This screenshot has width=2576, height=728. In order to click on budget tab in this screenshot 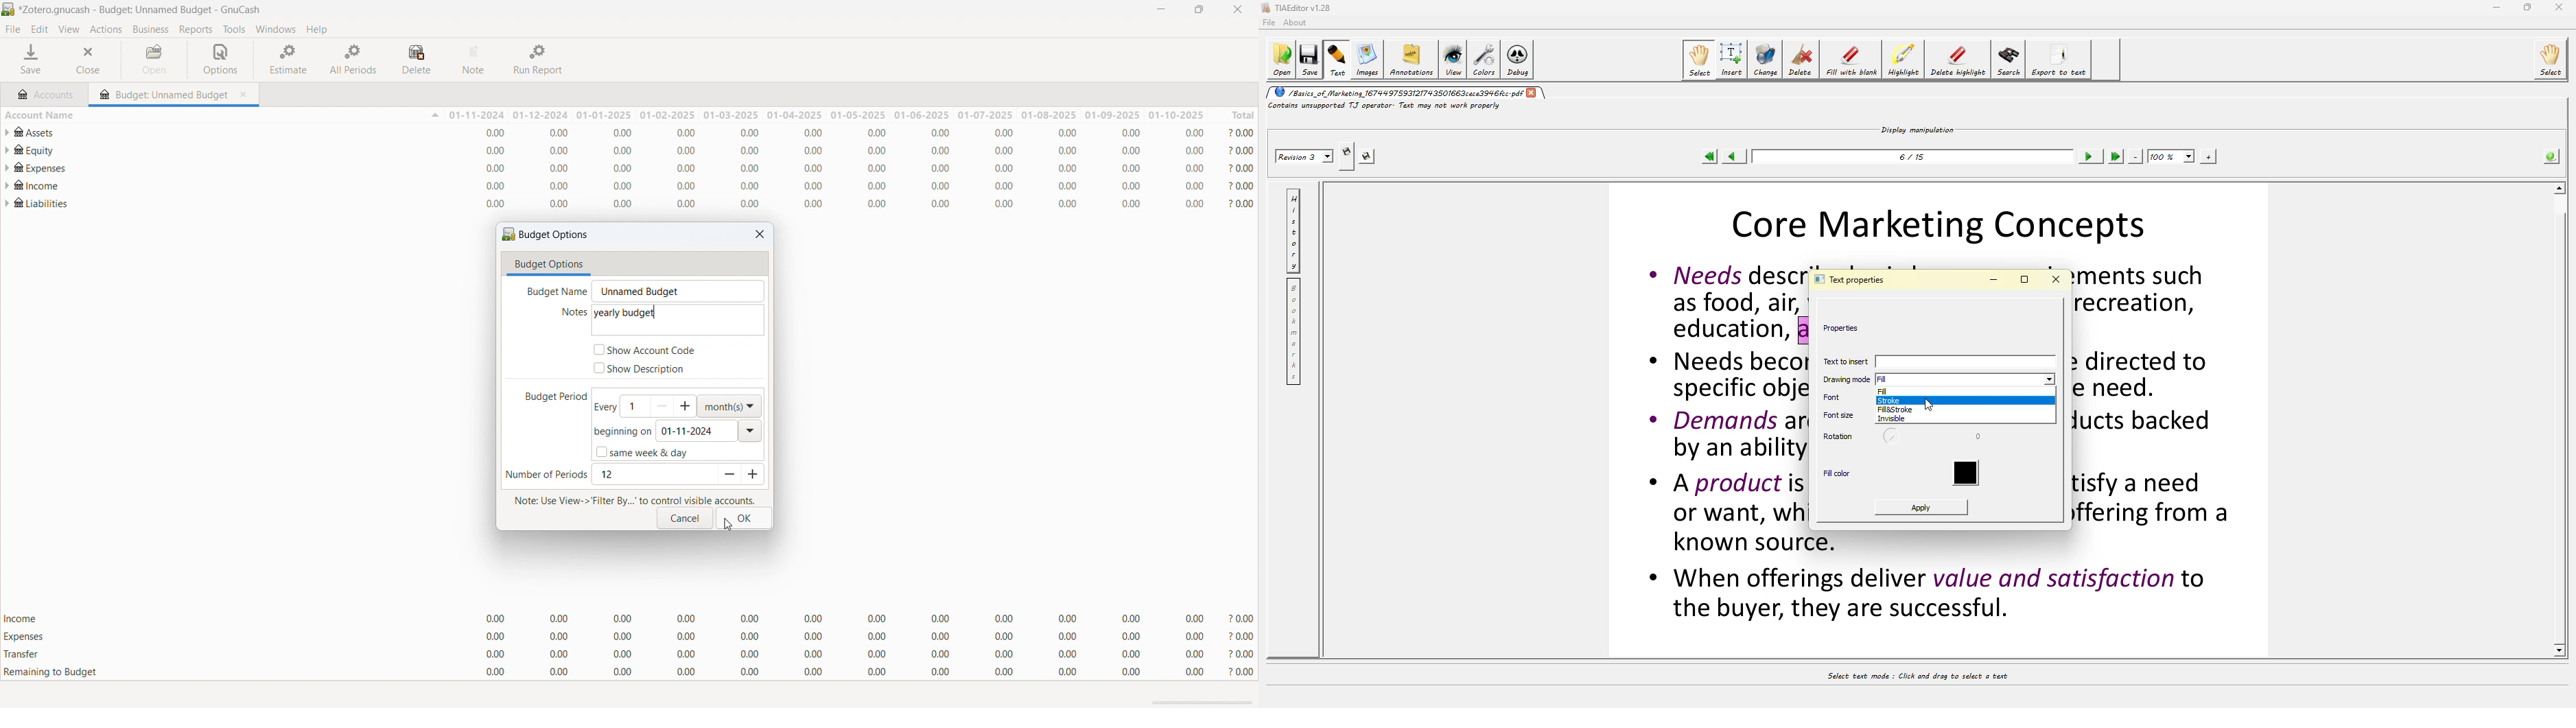, I will do `click(163, 91)`.